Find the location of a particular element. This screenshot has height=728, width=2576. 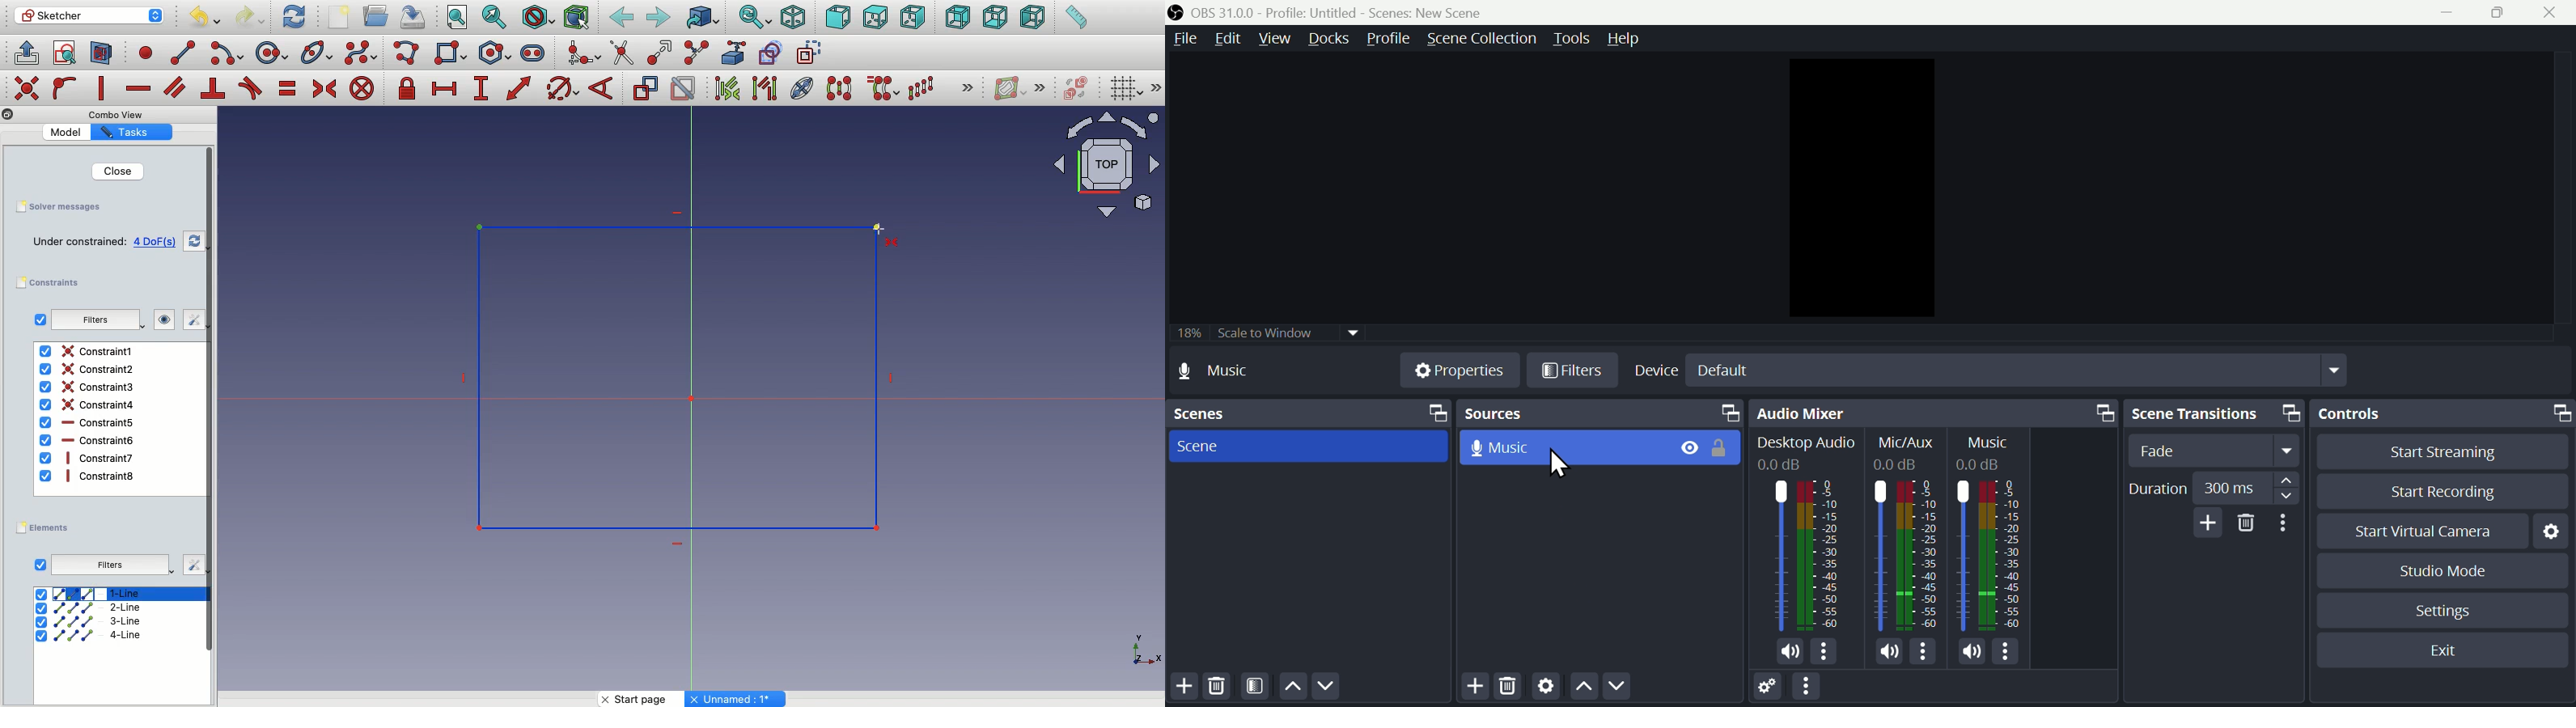

Docks is located at coordinates (1327, 37).